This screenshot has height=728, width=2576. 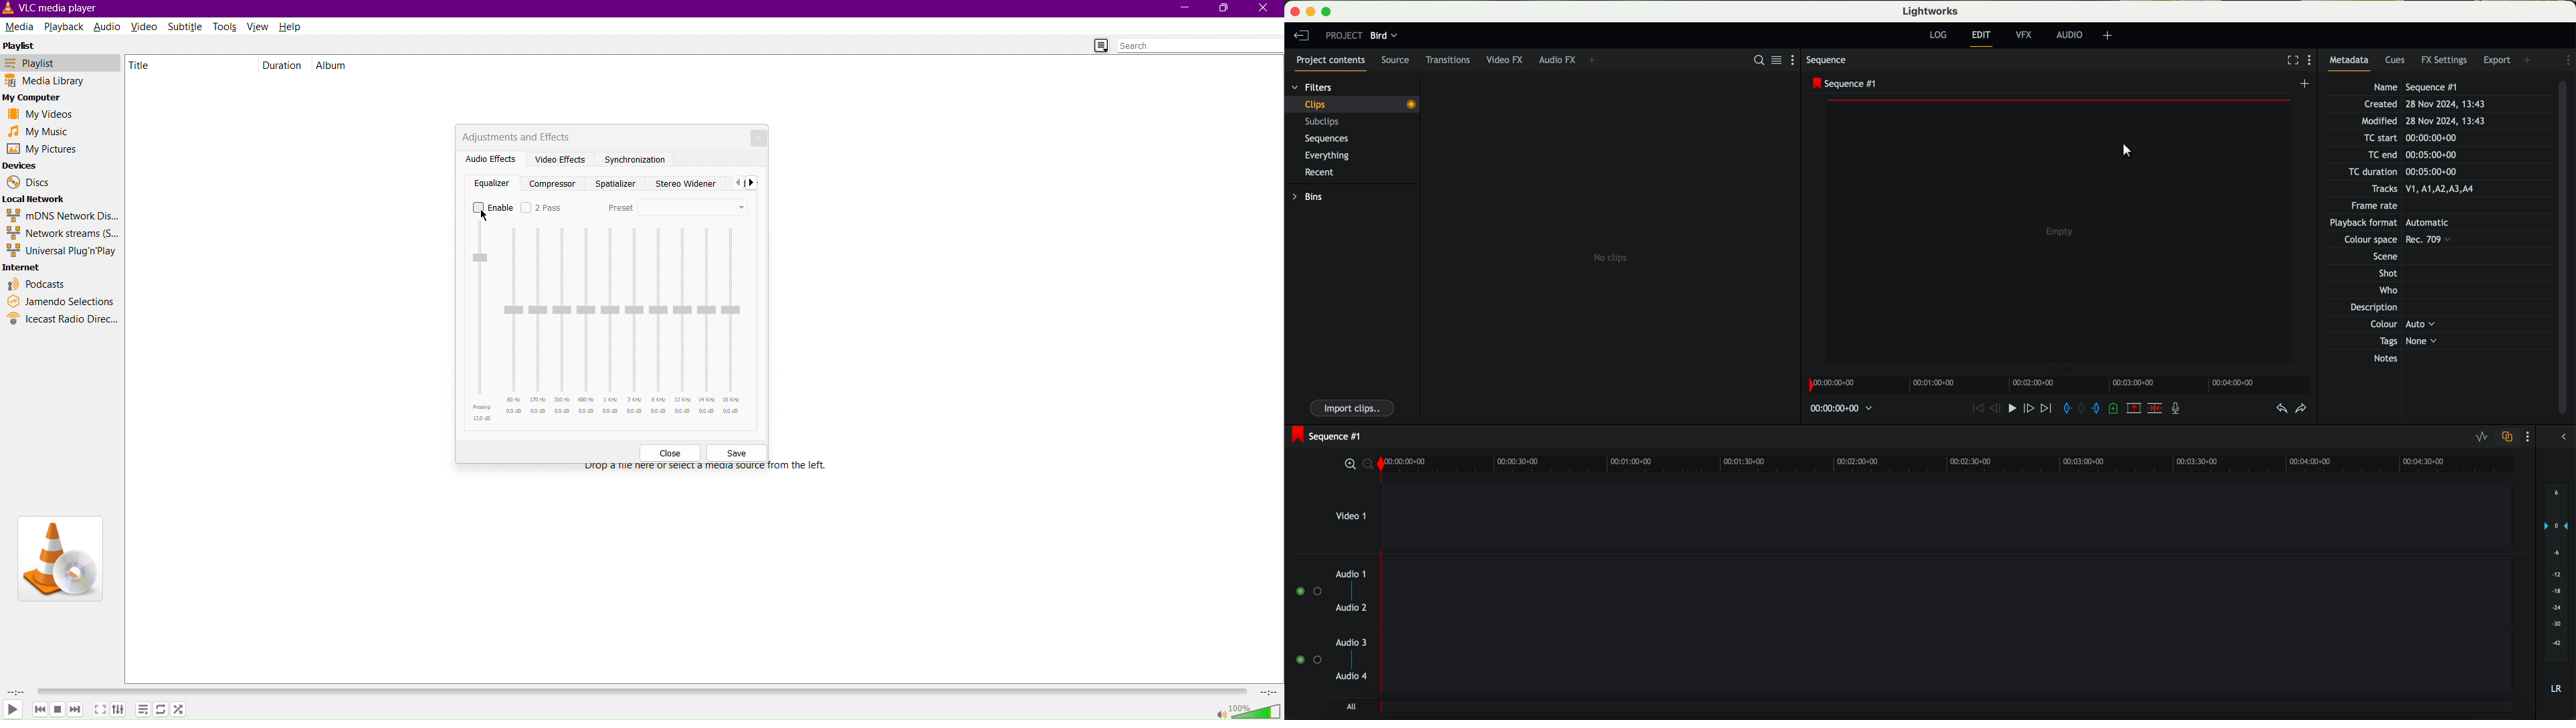 What do you see at coordinates (2032, 408) in the screenshot?
I see `nudge one frame foward` at bounding box center [2032, 408].